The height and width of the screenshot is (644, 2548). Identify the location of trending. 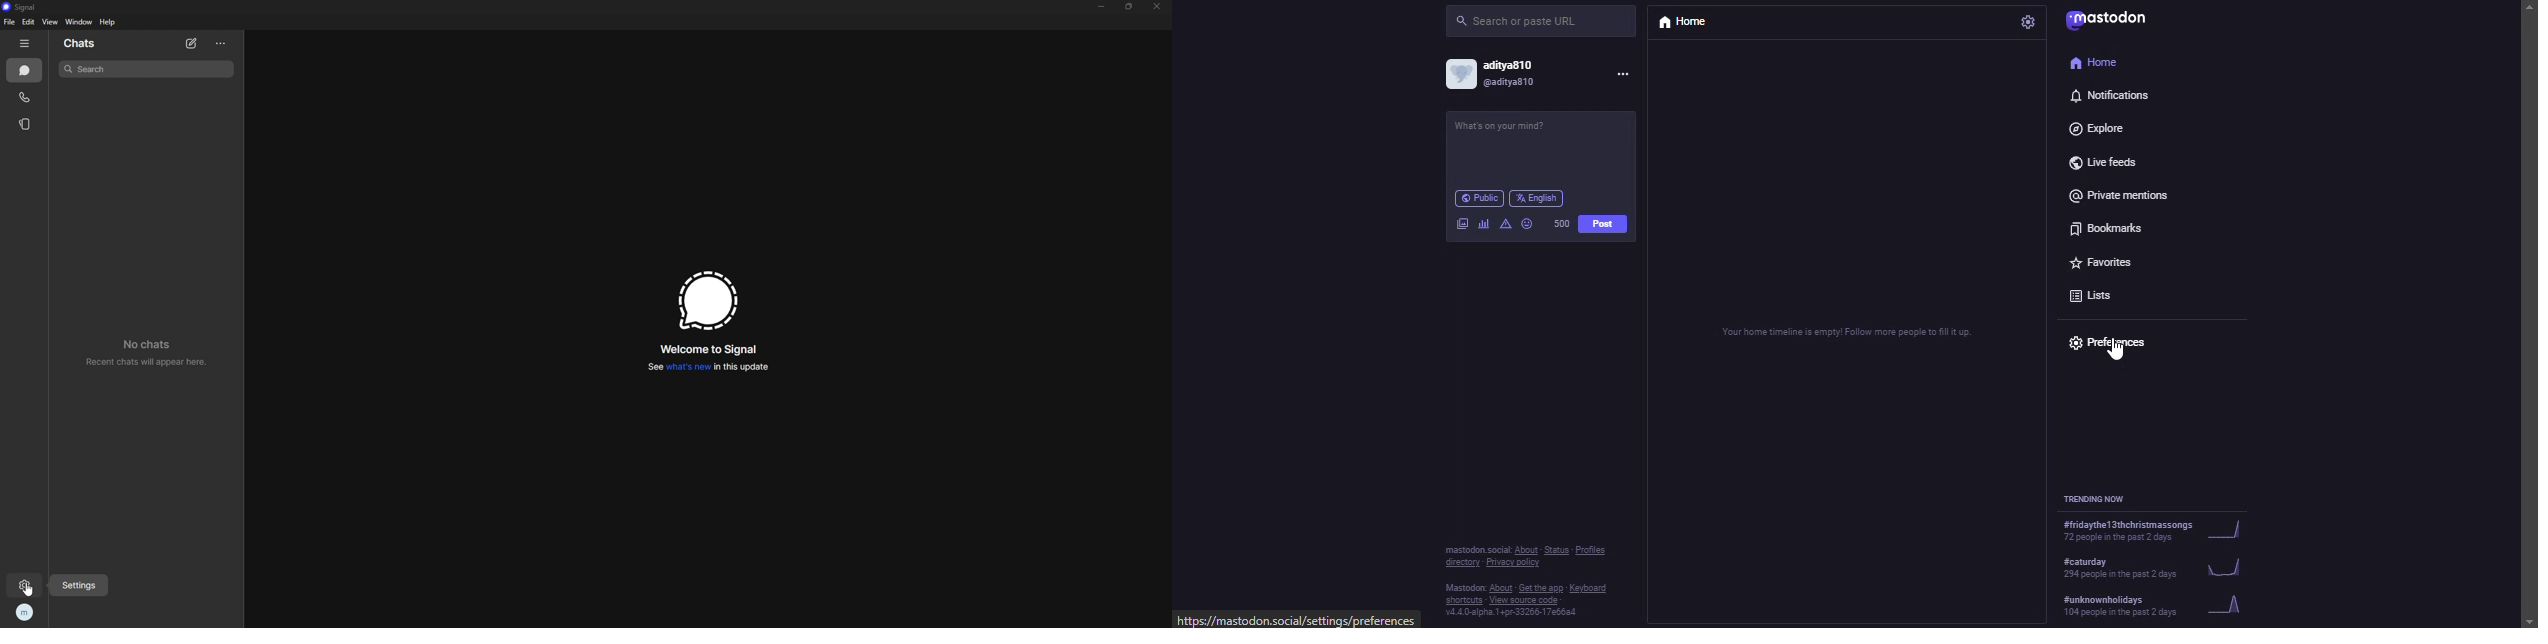
(2158, 604).